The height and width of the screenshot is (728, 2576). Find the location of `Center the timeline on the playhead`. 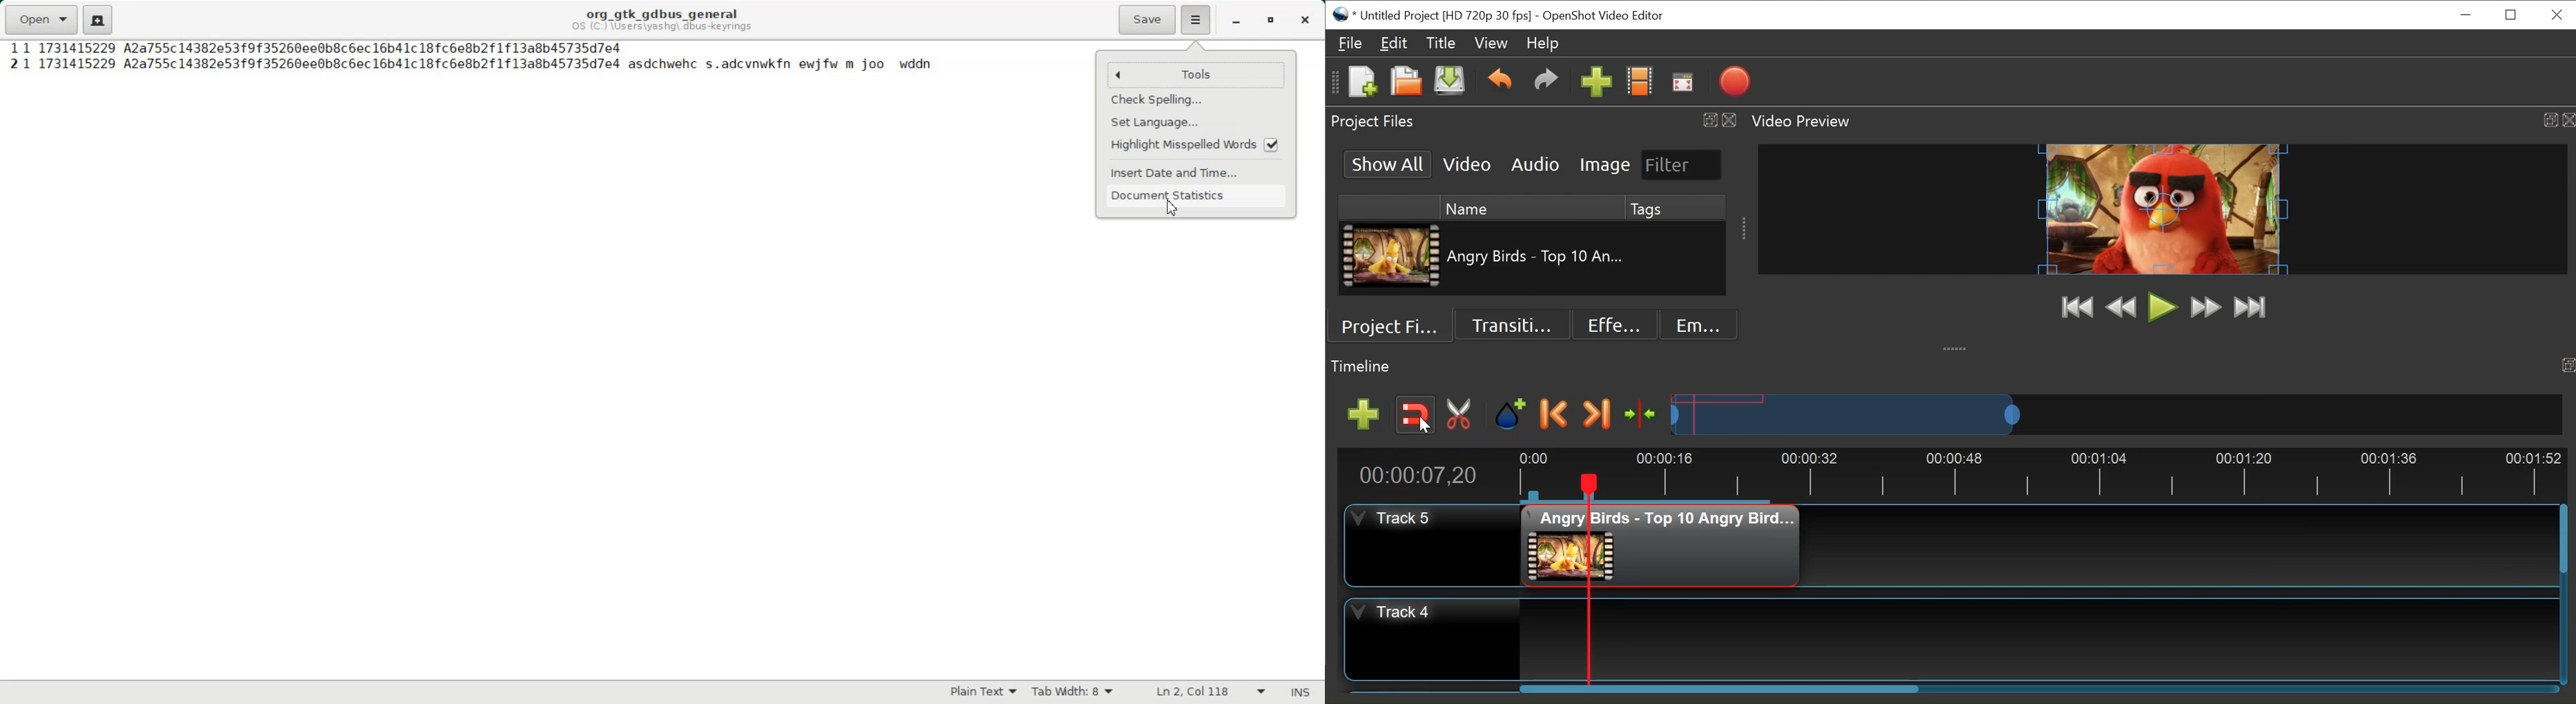

Center the timeline on the playhead is located at coordinates (1642, 415).